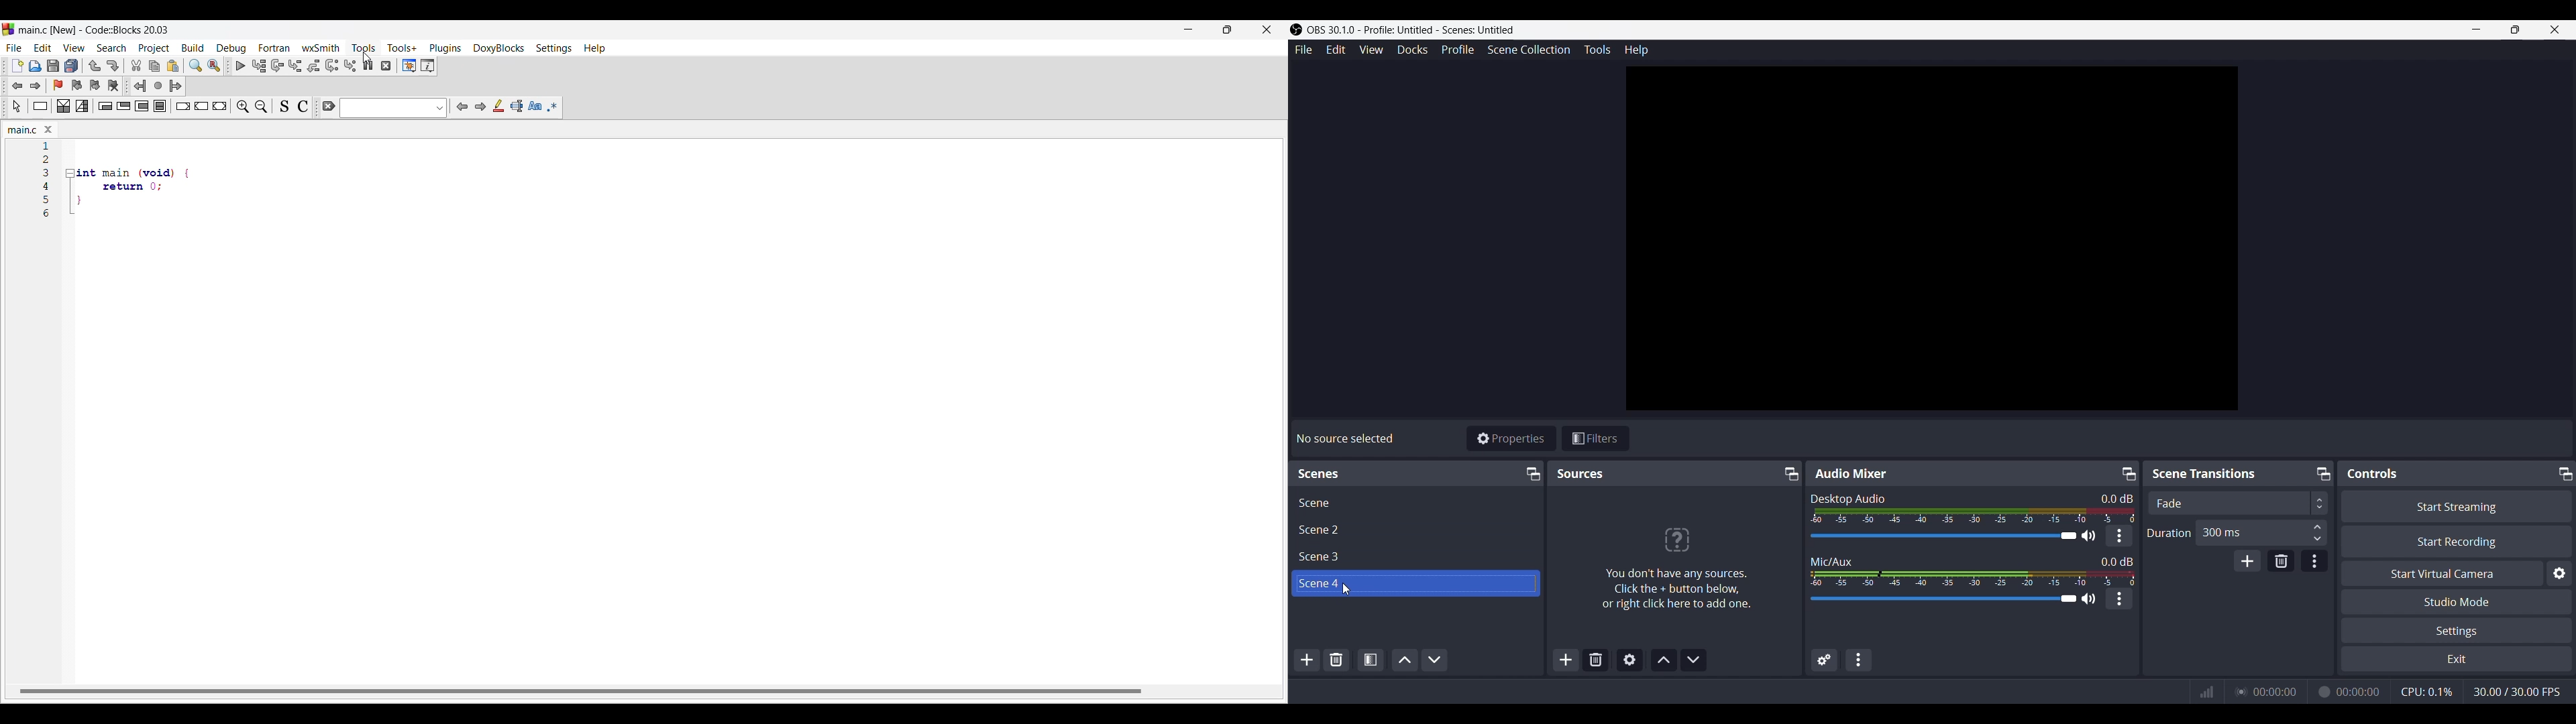  What do you see at coordinates (2169, 534) in the screenshot?
I see `Duration` at bounding box center [2169, 534].